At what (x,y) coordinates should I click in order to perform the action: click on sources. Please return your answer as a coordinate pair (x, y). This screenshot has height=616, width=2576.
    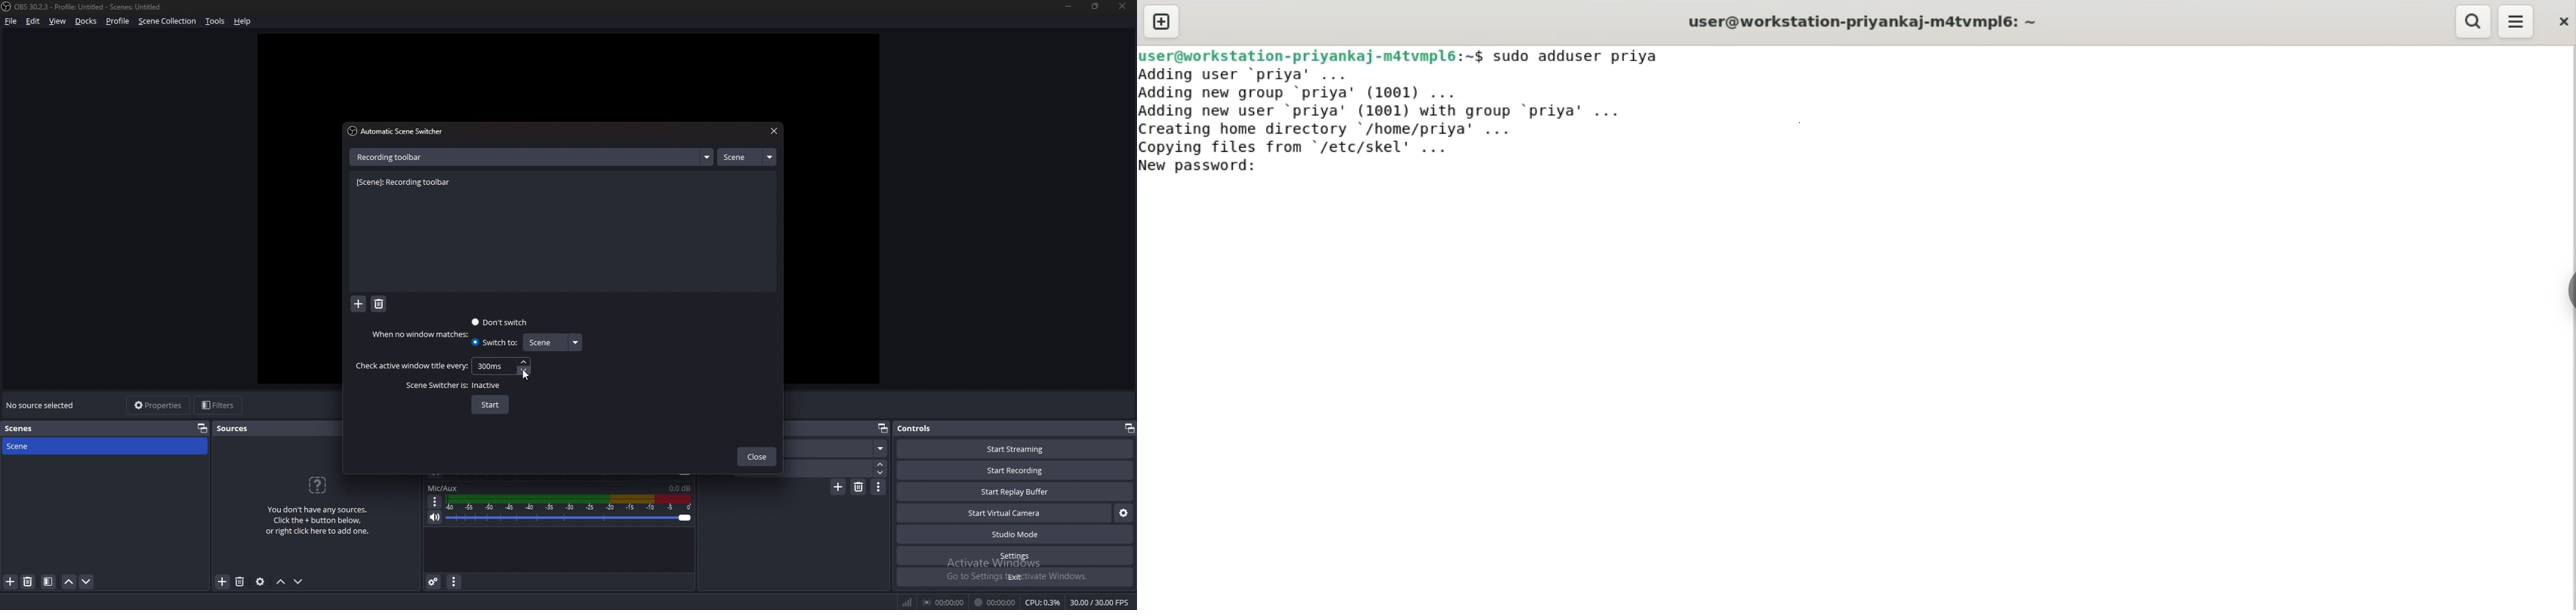
    Looking at the image, I should click on (238, 428).